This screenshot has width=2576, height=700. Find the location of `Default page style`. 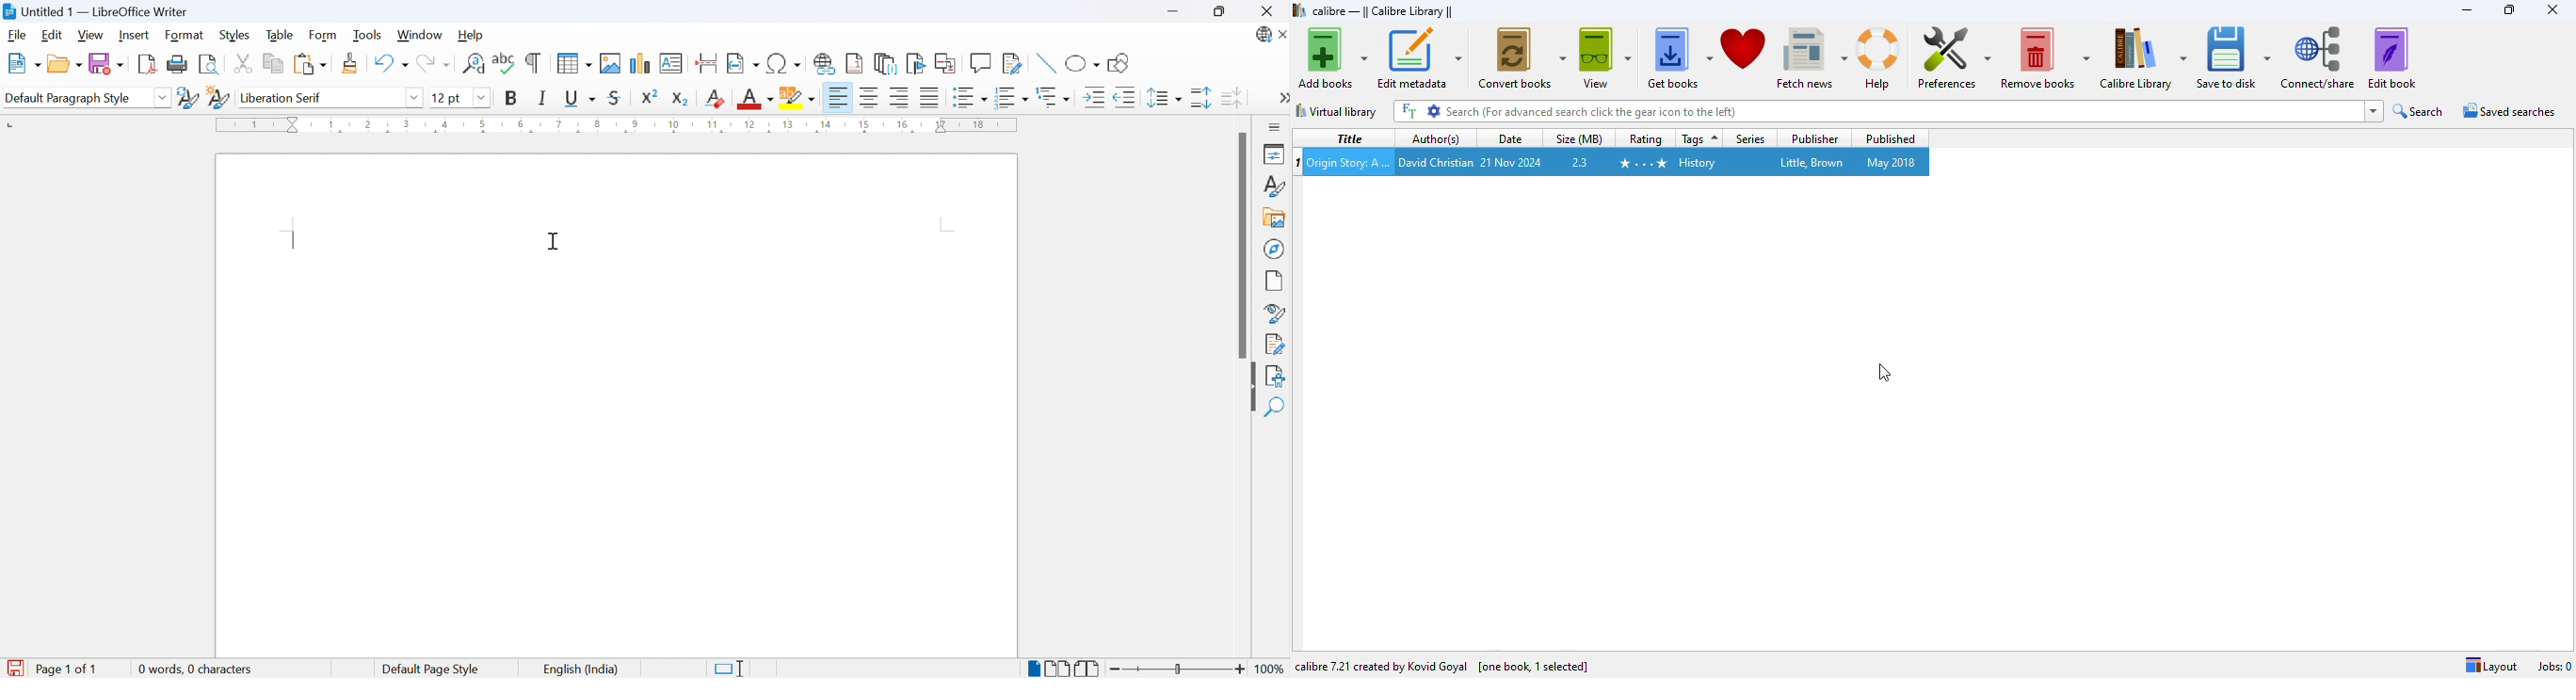

Default page style is located at coordinates (429, 669).